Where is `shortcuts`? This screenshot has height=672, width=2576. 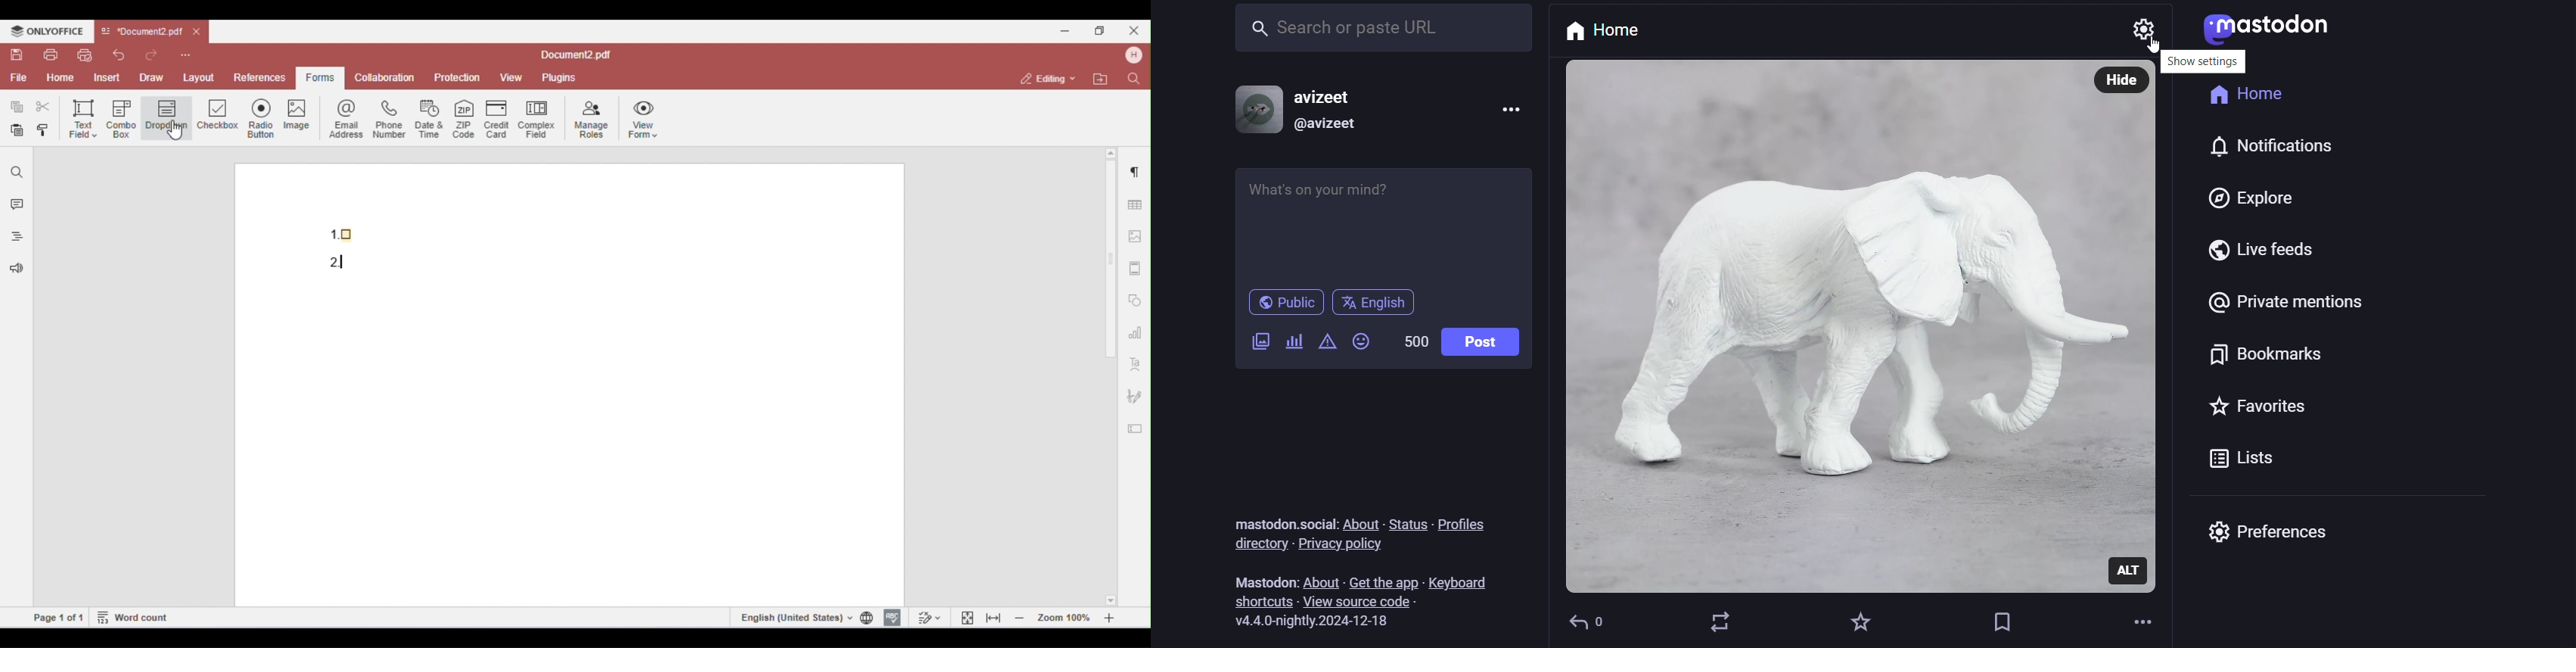 shortcuts is located at coordinates (1256, 601).